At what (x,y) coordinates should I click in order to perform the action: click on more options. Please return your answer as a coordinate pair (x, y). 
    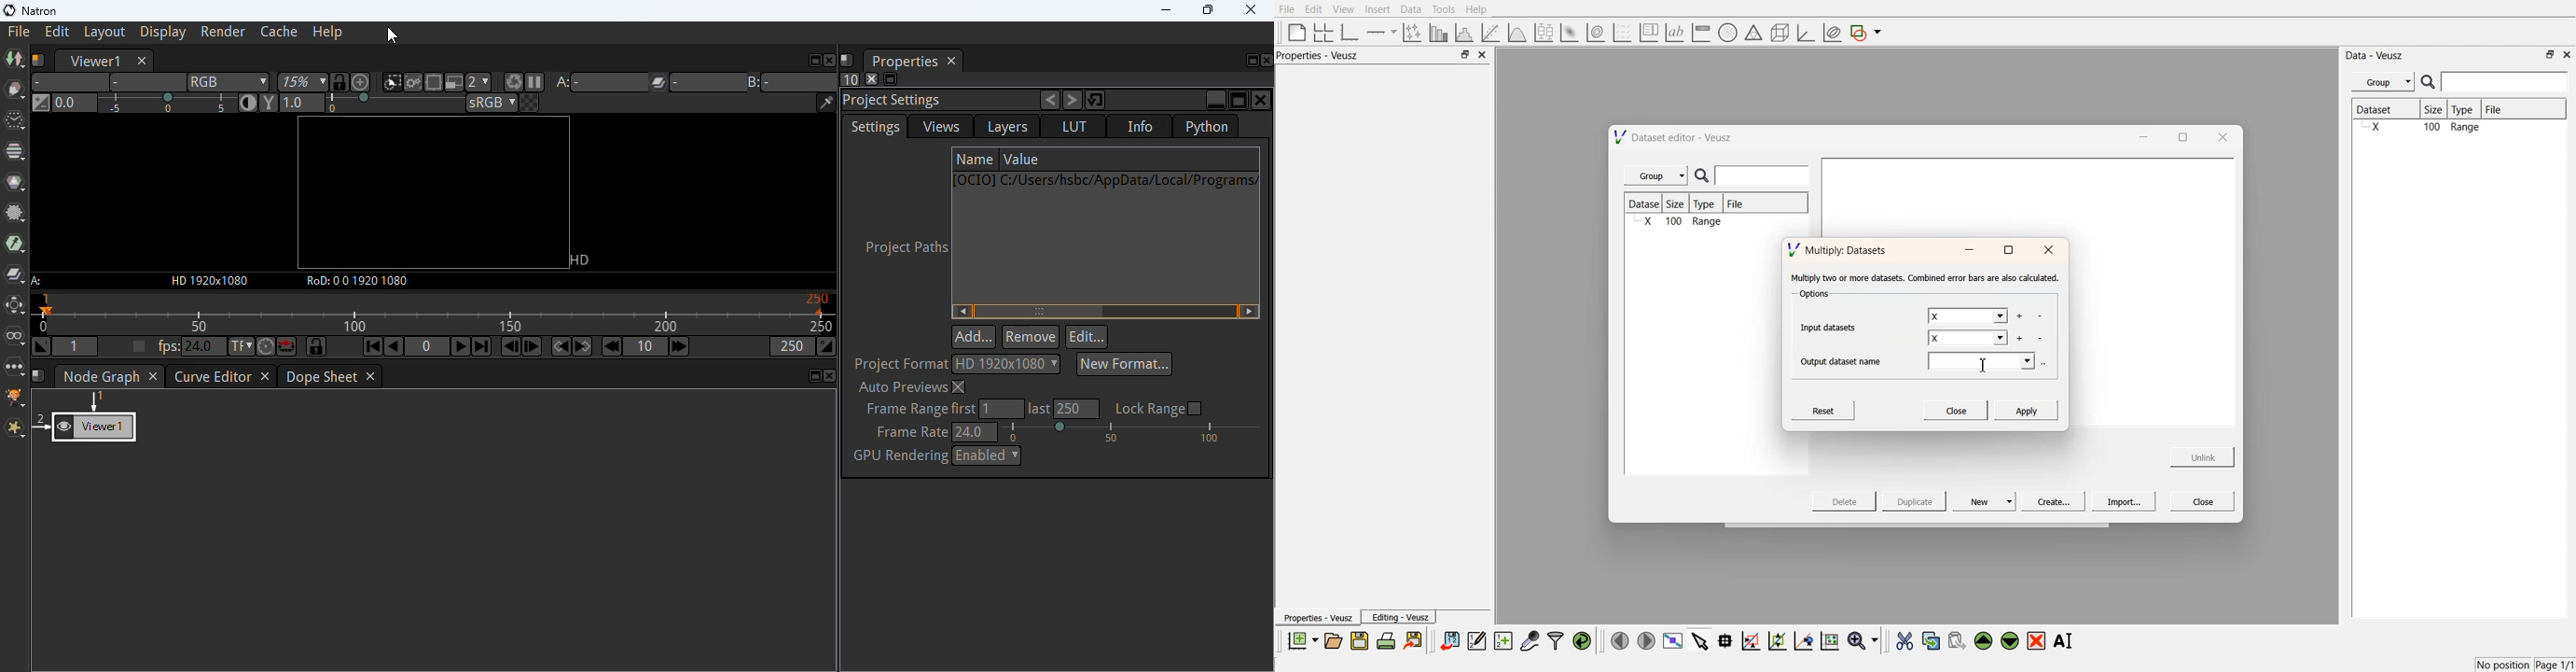
    Looking at the image, I should click on (2047, 362).